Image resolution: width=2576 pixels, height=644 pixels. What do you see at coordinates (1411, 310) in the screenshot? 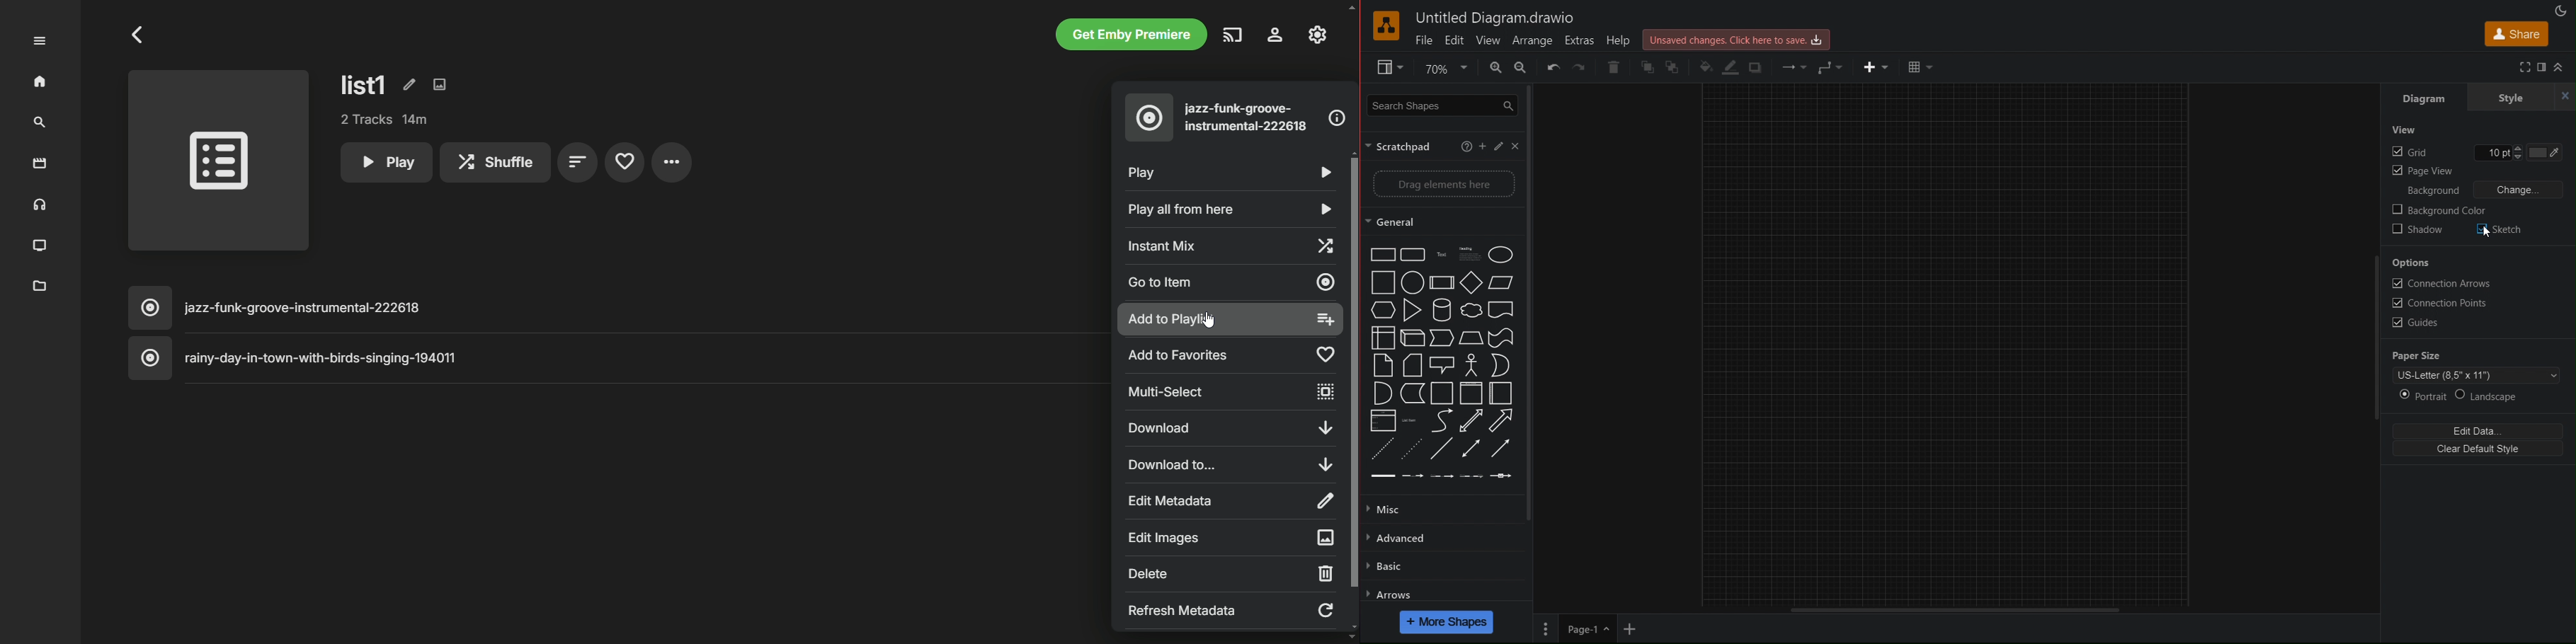
I see `triangle` at bounding box center [1411, 310].